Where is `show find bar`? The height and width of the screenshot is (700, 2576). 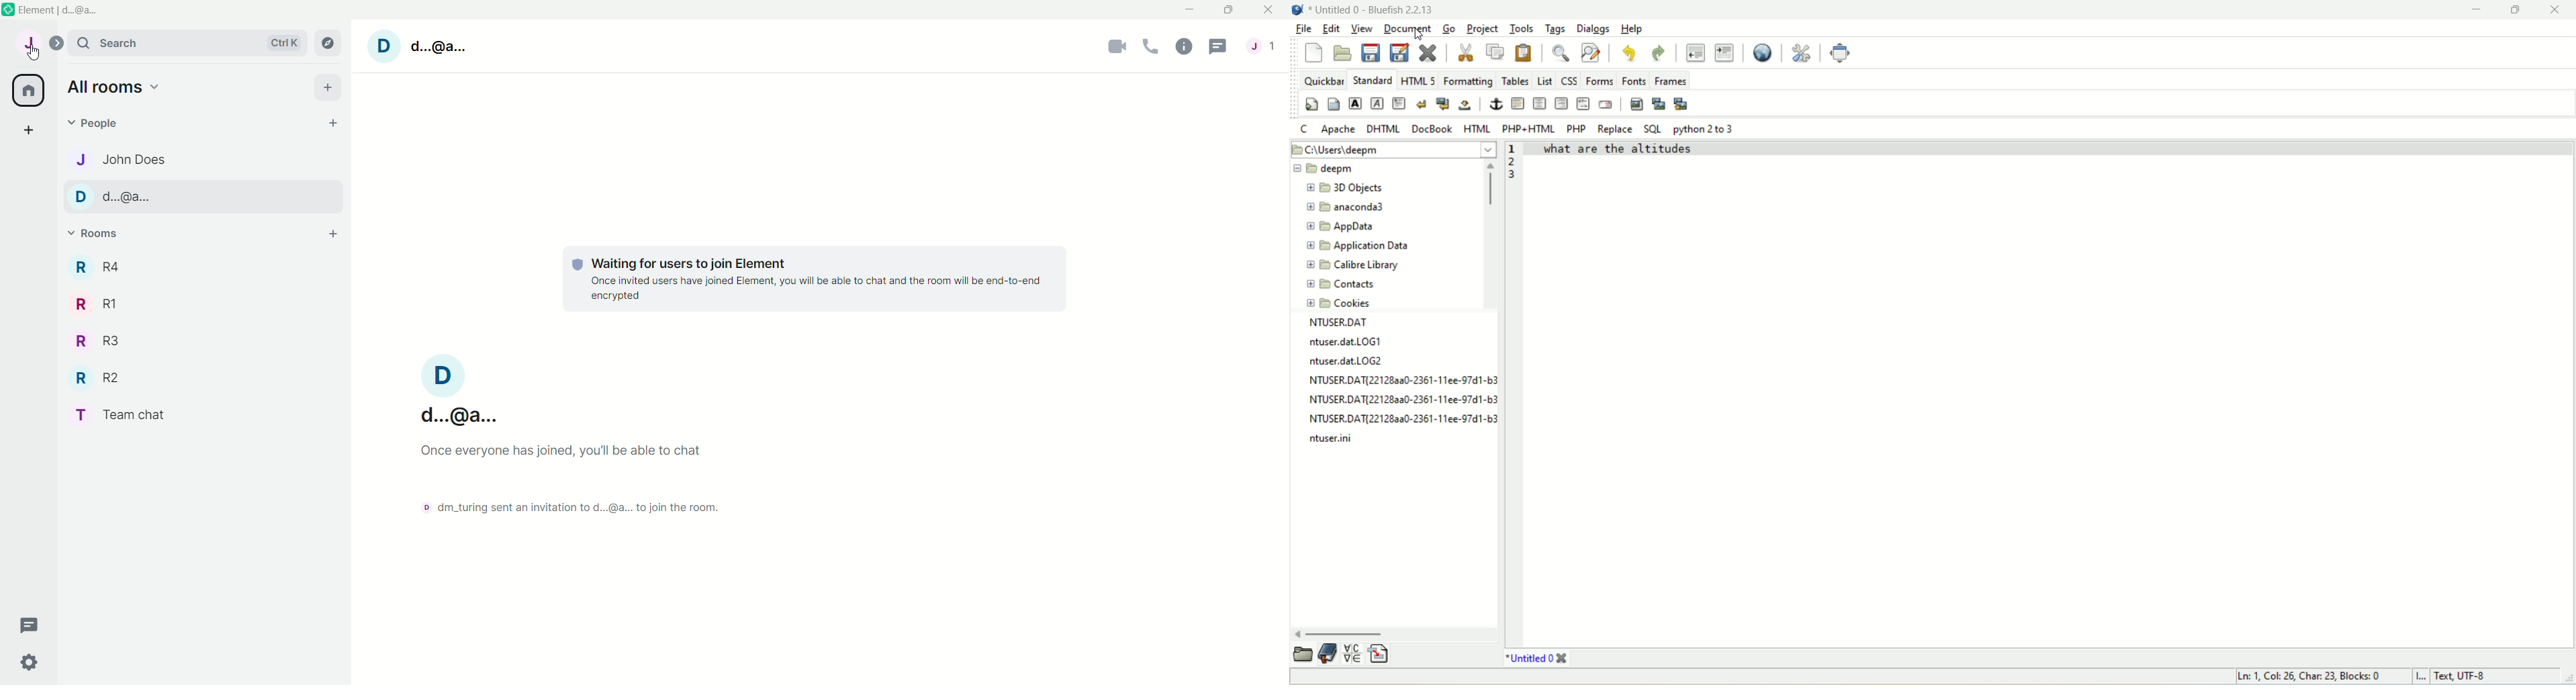 show find bar is located at coordinates (1563, 54).